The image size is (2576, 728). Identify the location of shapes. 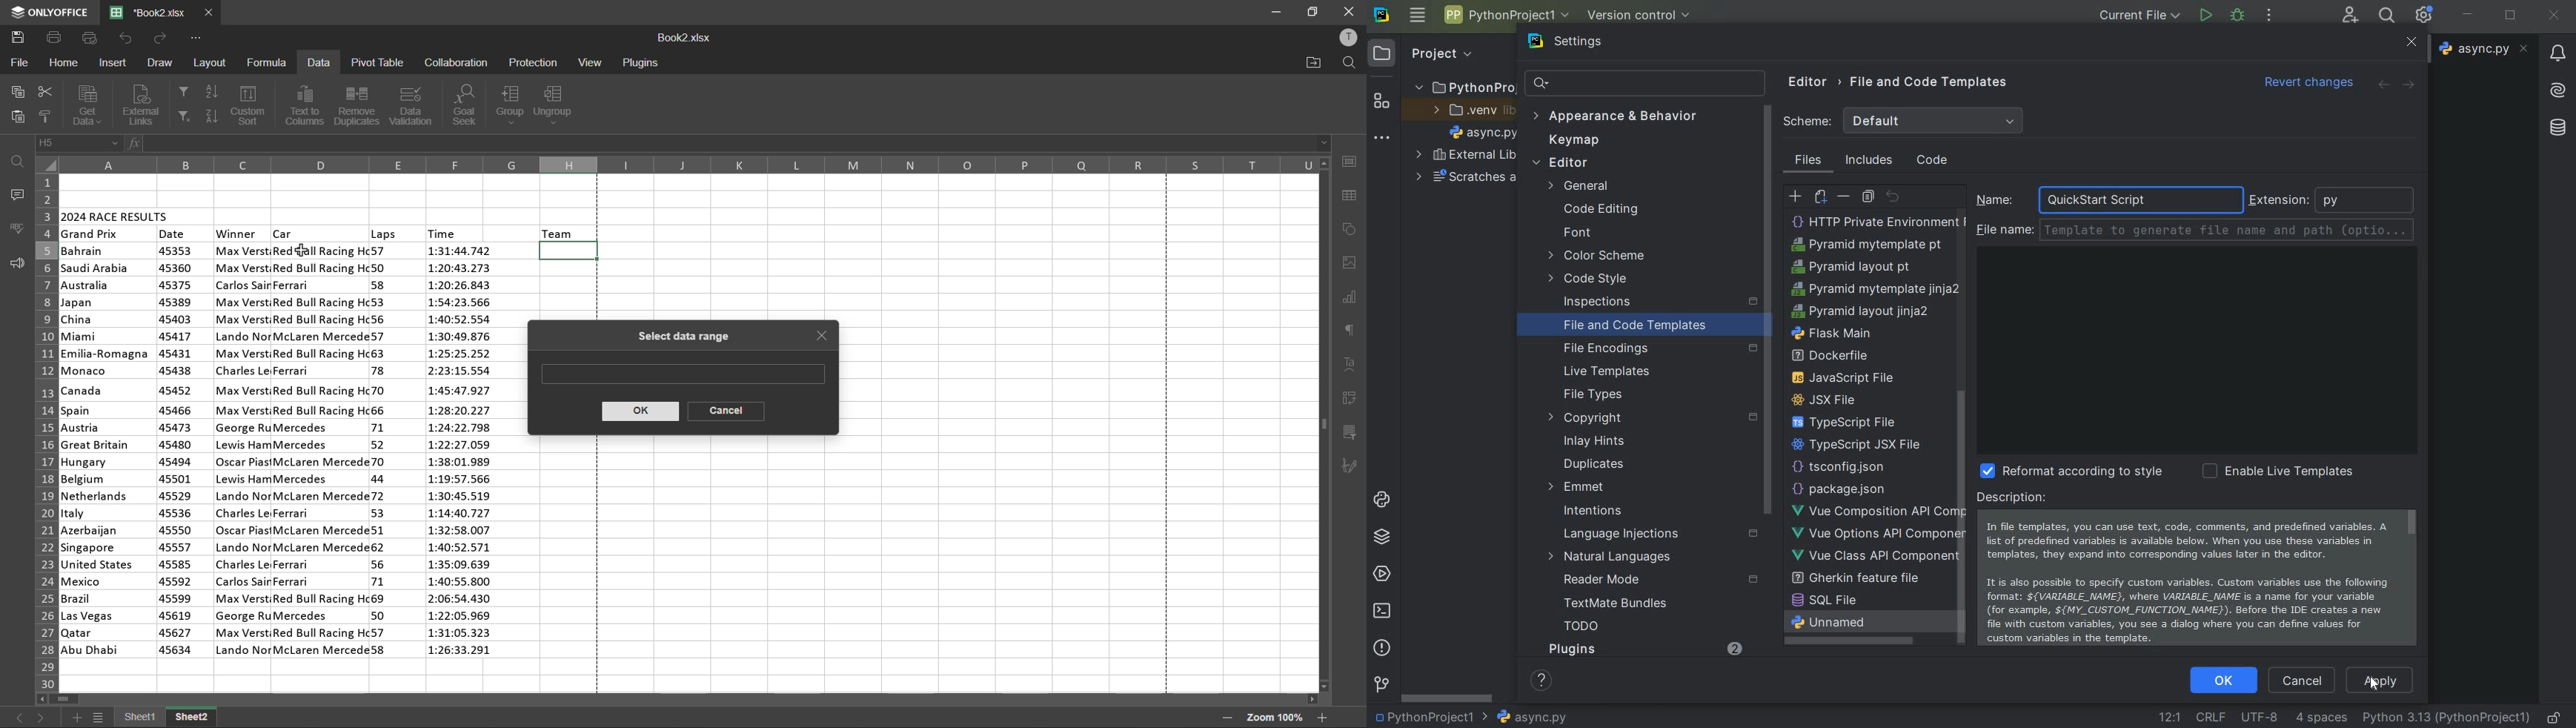
(1351, 230).